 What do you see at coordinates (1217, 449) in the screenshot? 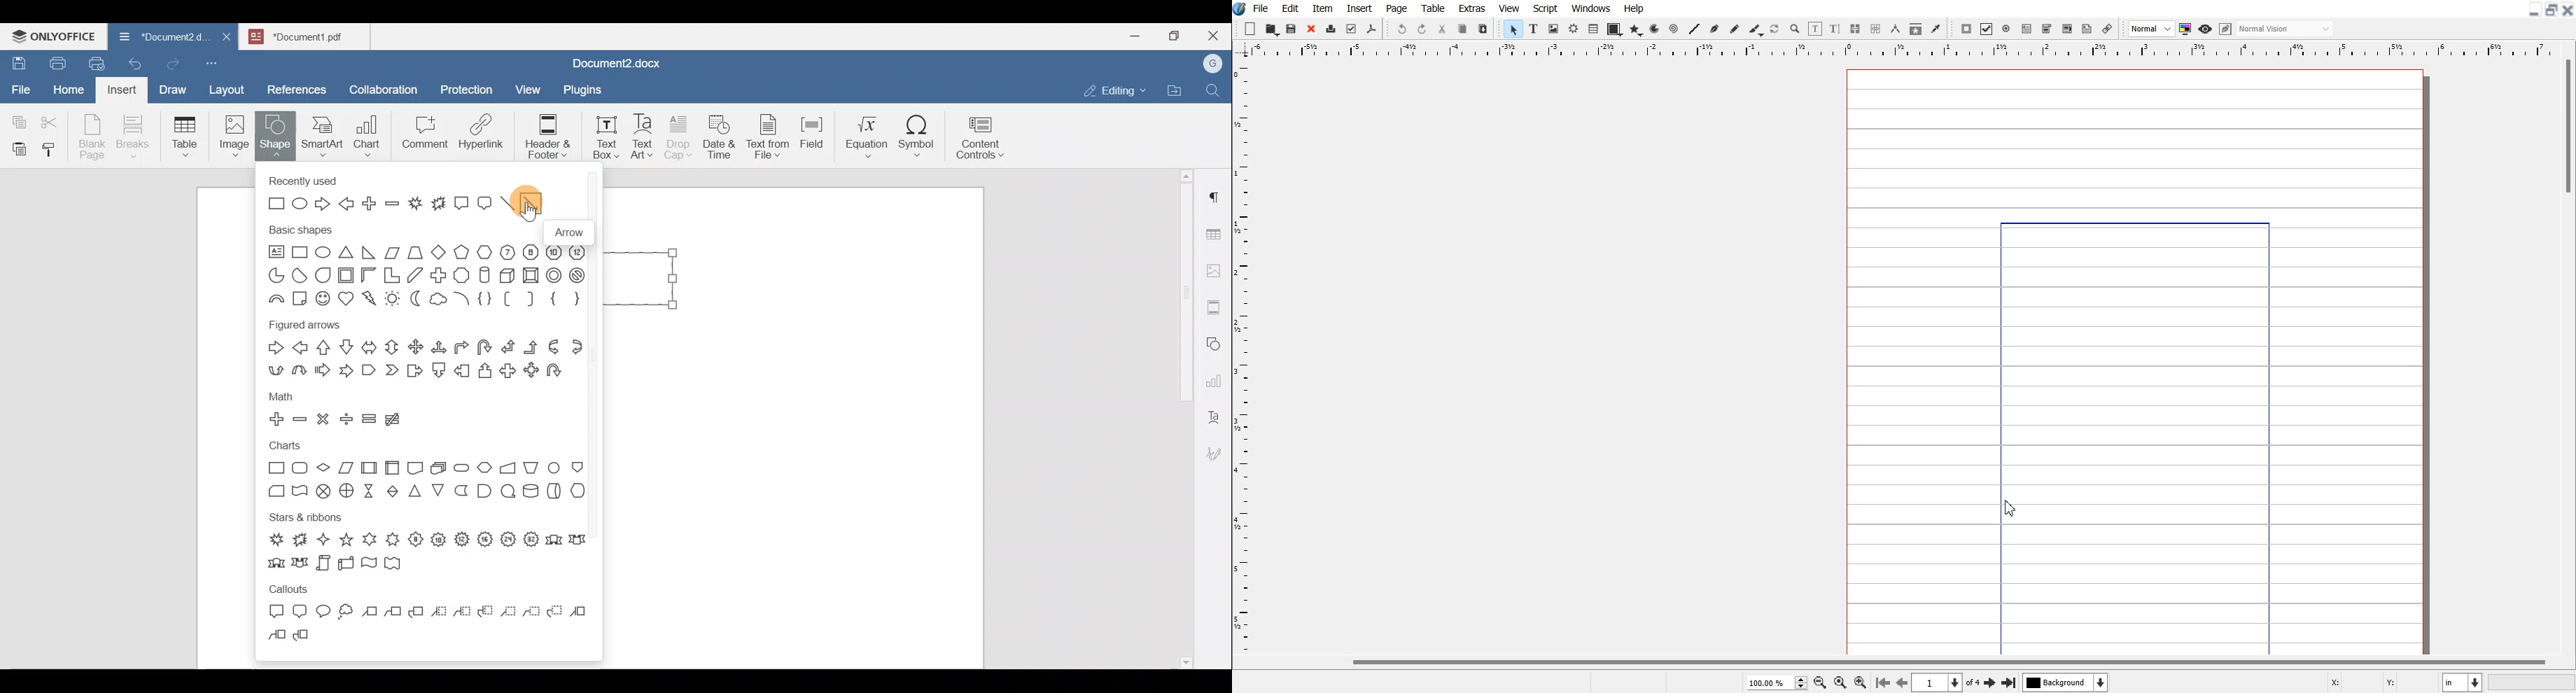
I see `Signature settings` at bounding box center [1217, 449].